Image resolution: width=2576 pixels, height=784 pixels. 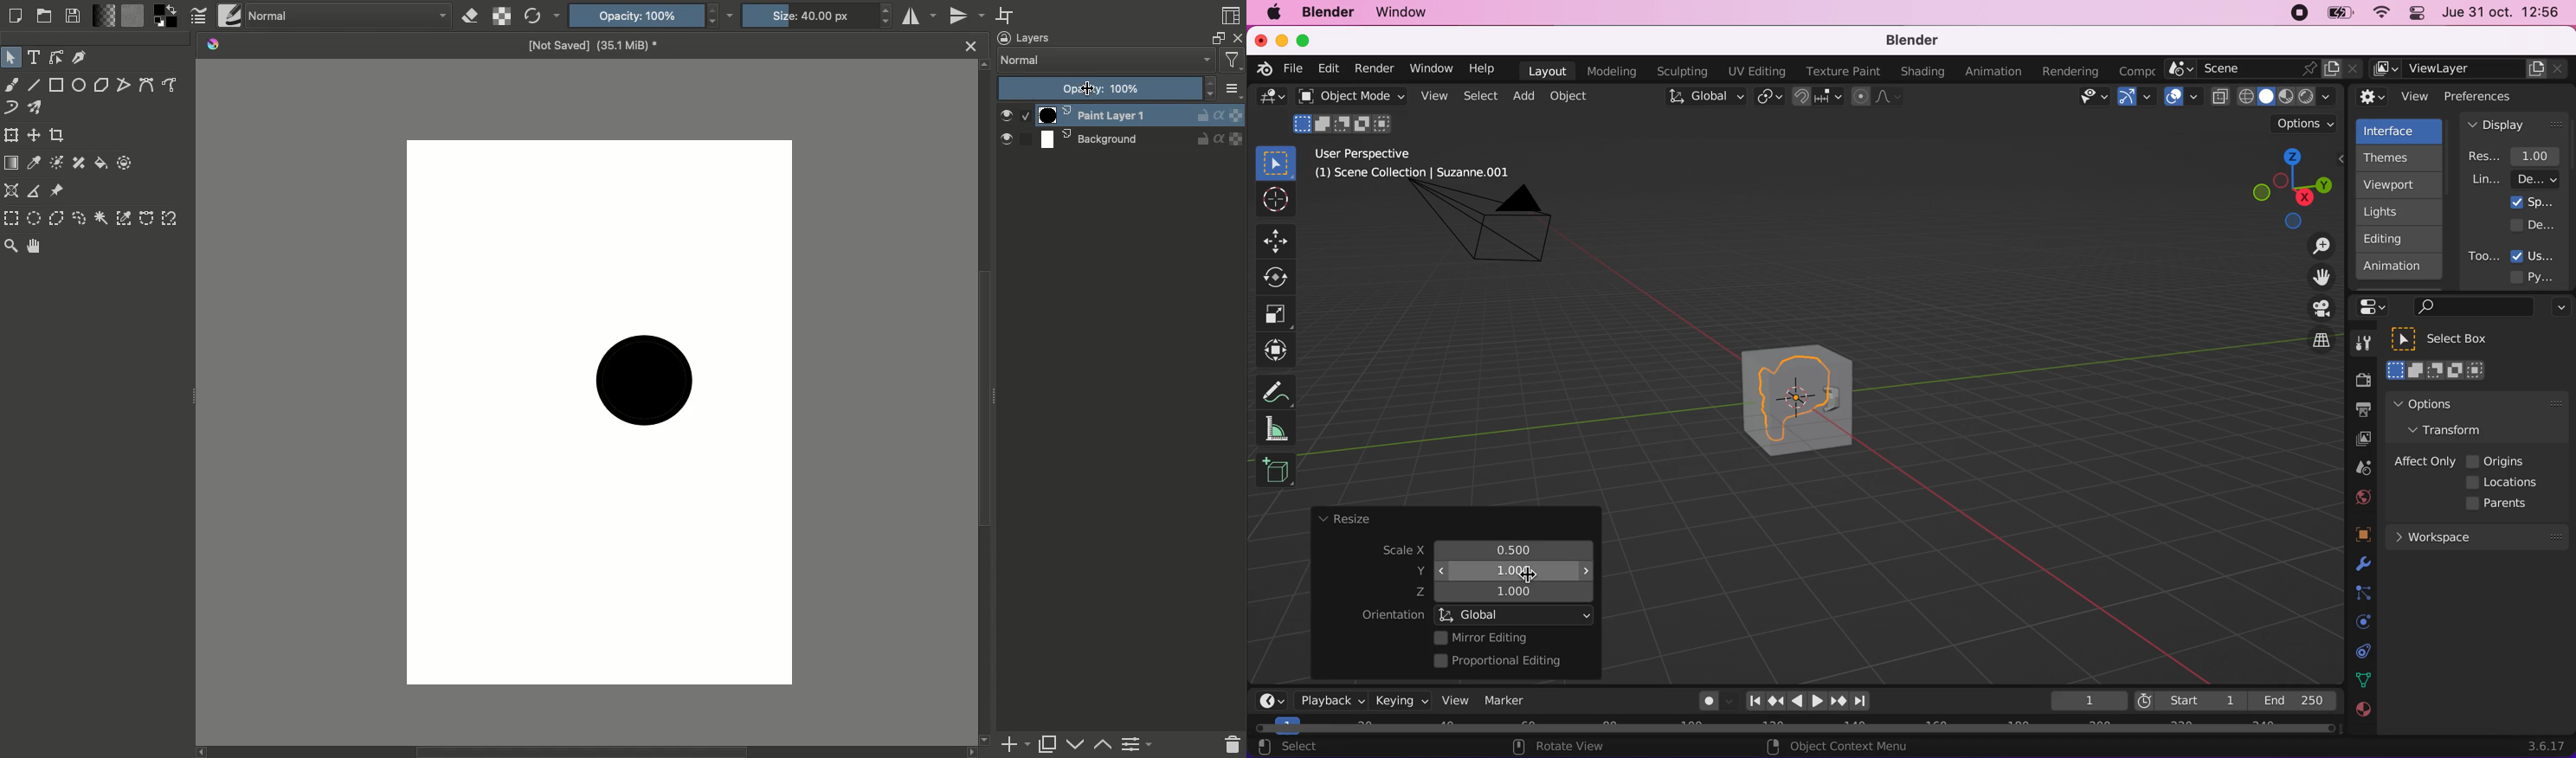 I want to click on Smart patch tool, so click(x=80, y=164).